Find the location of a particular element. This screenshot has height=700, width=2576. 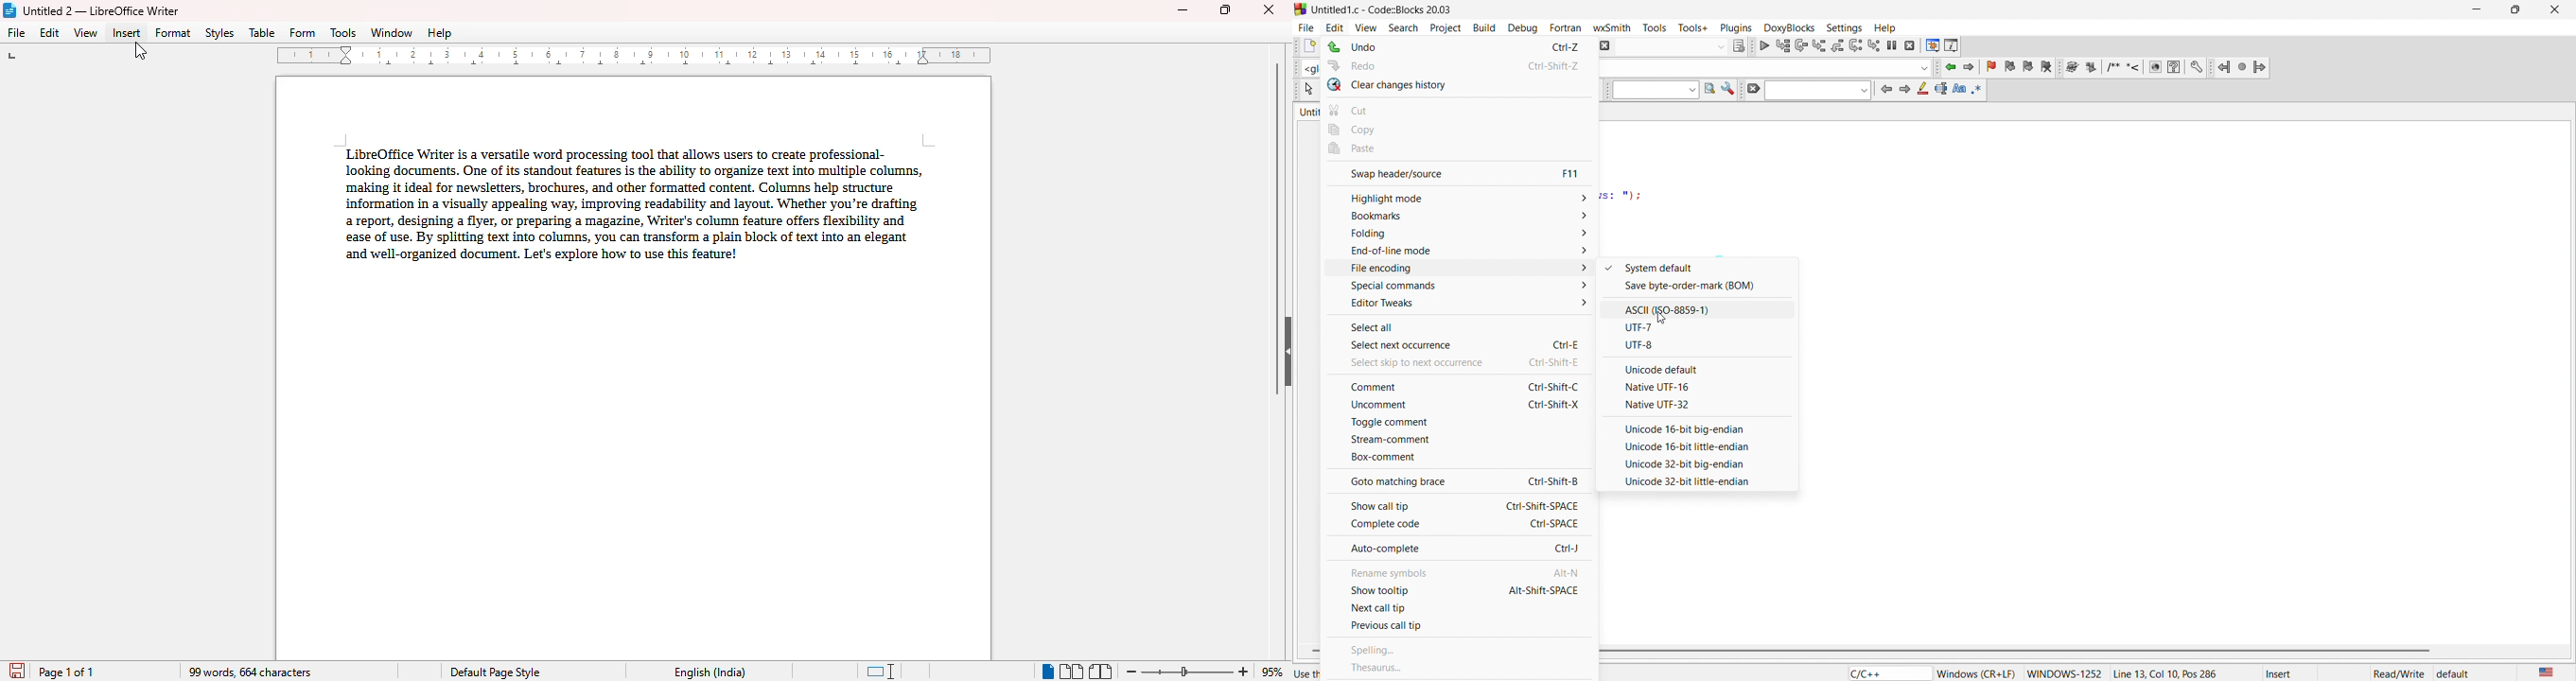

previous is located at coordinates (1886, 89).